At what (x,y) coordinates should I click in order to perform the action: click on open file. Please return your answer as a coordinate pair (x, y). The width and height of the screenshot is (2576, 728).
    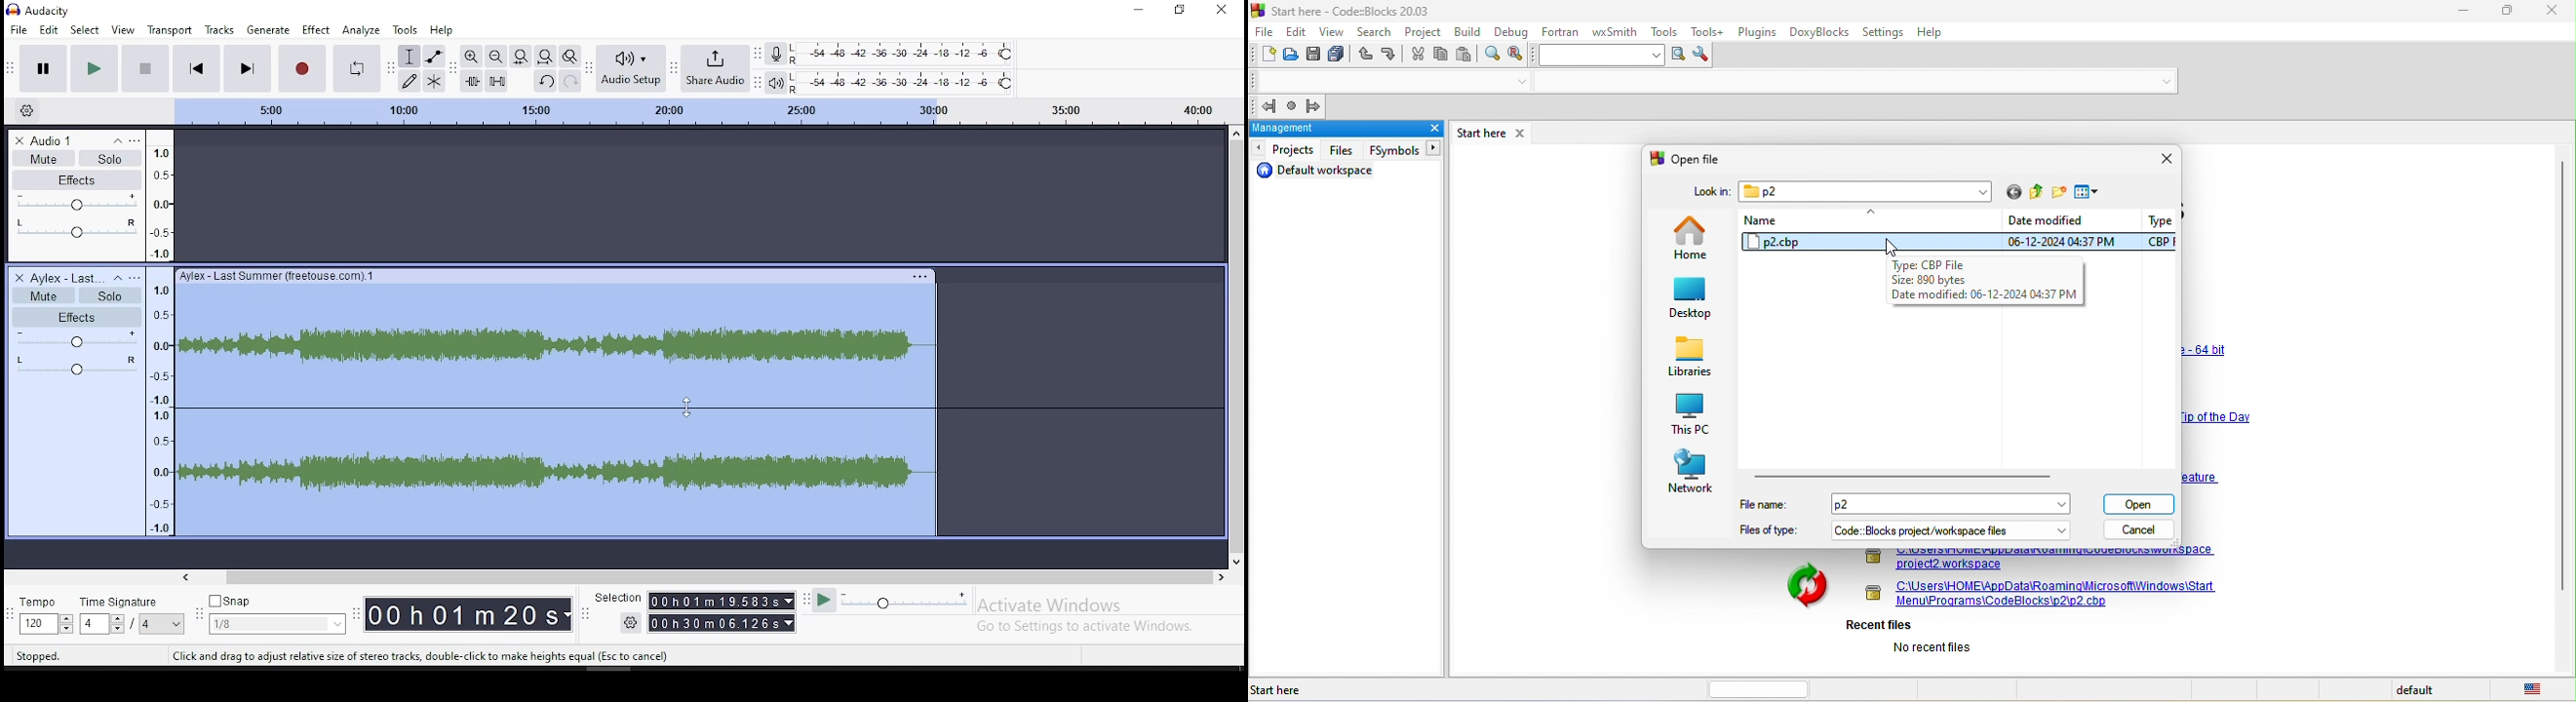
    Looking at the image, I should click on (1691, 158).